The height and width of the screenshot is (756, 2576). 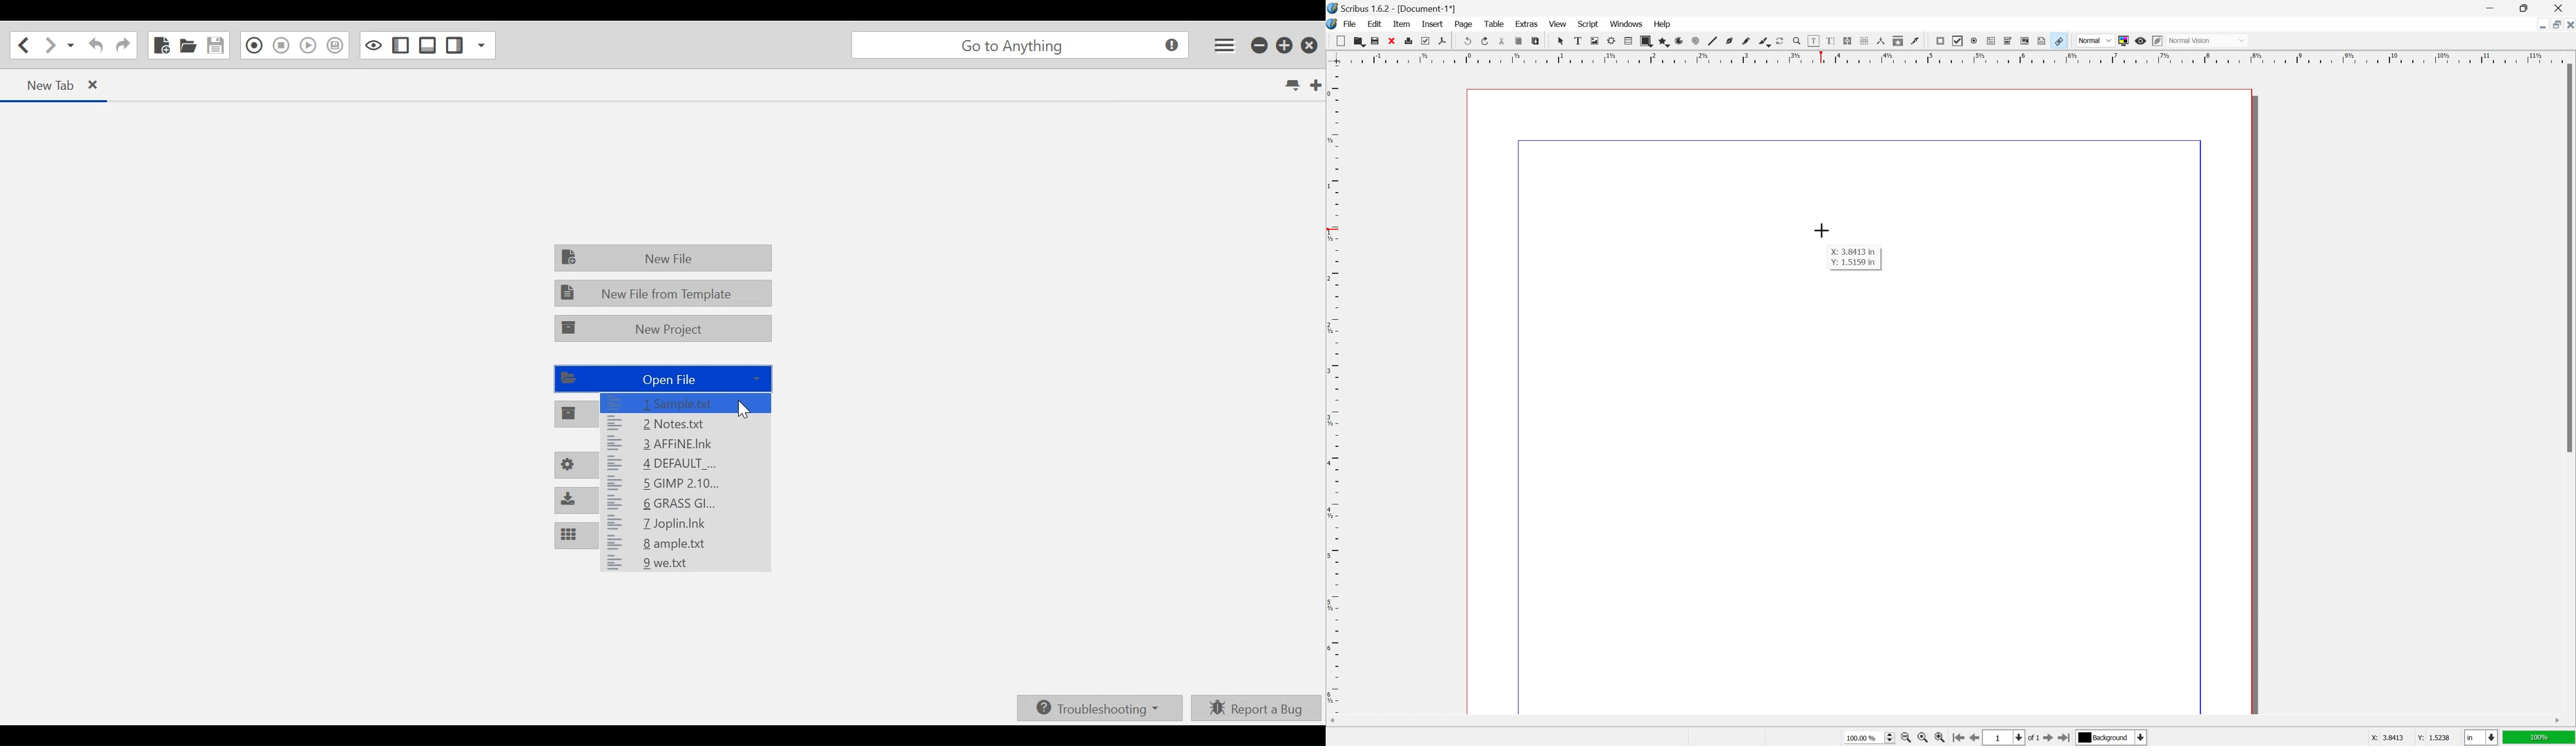 What do you see at coordinates (1939, 738) in the screenshot?
I see `zoom in` at bounding box center [1939, 738].